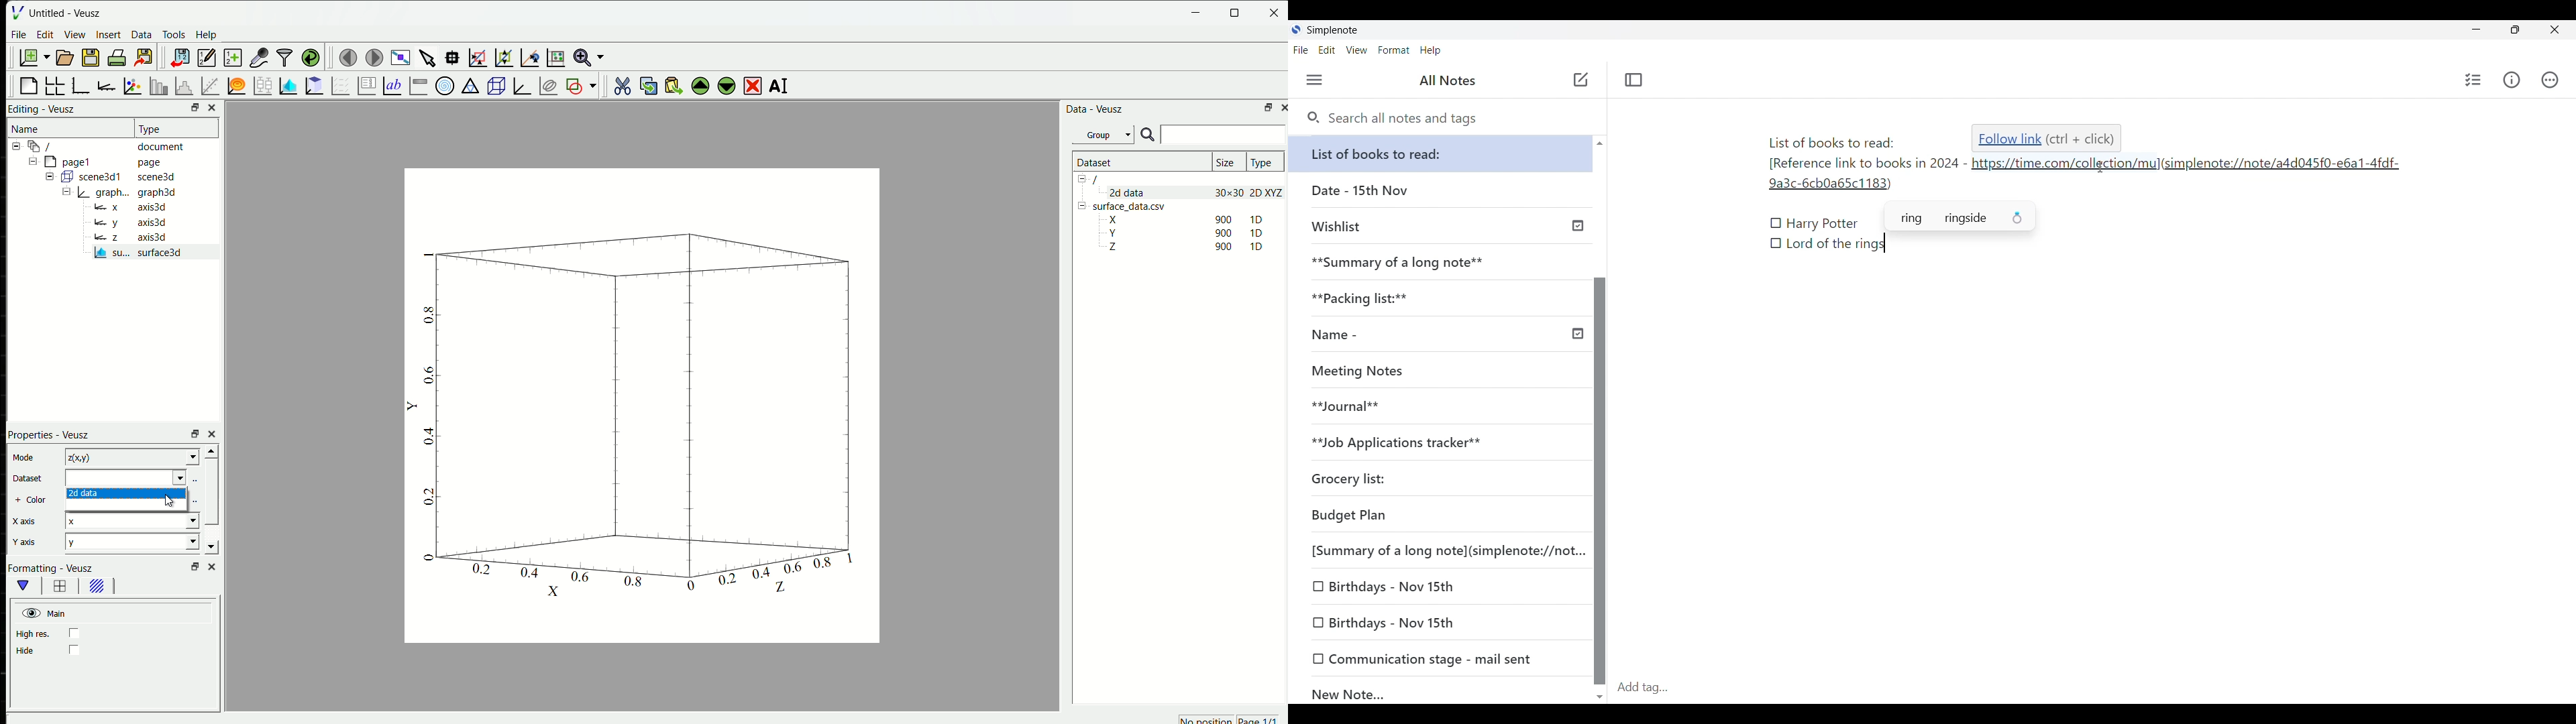 The width and height of the screenshot is (2576, 728). I want to click on Vertical scroll bar, so click(1599, 418).